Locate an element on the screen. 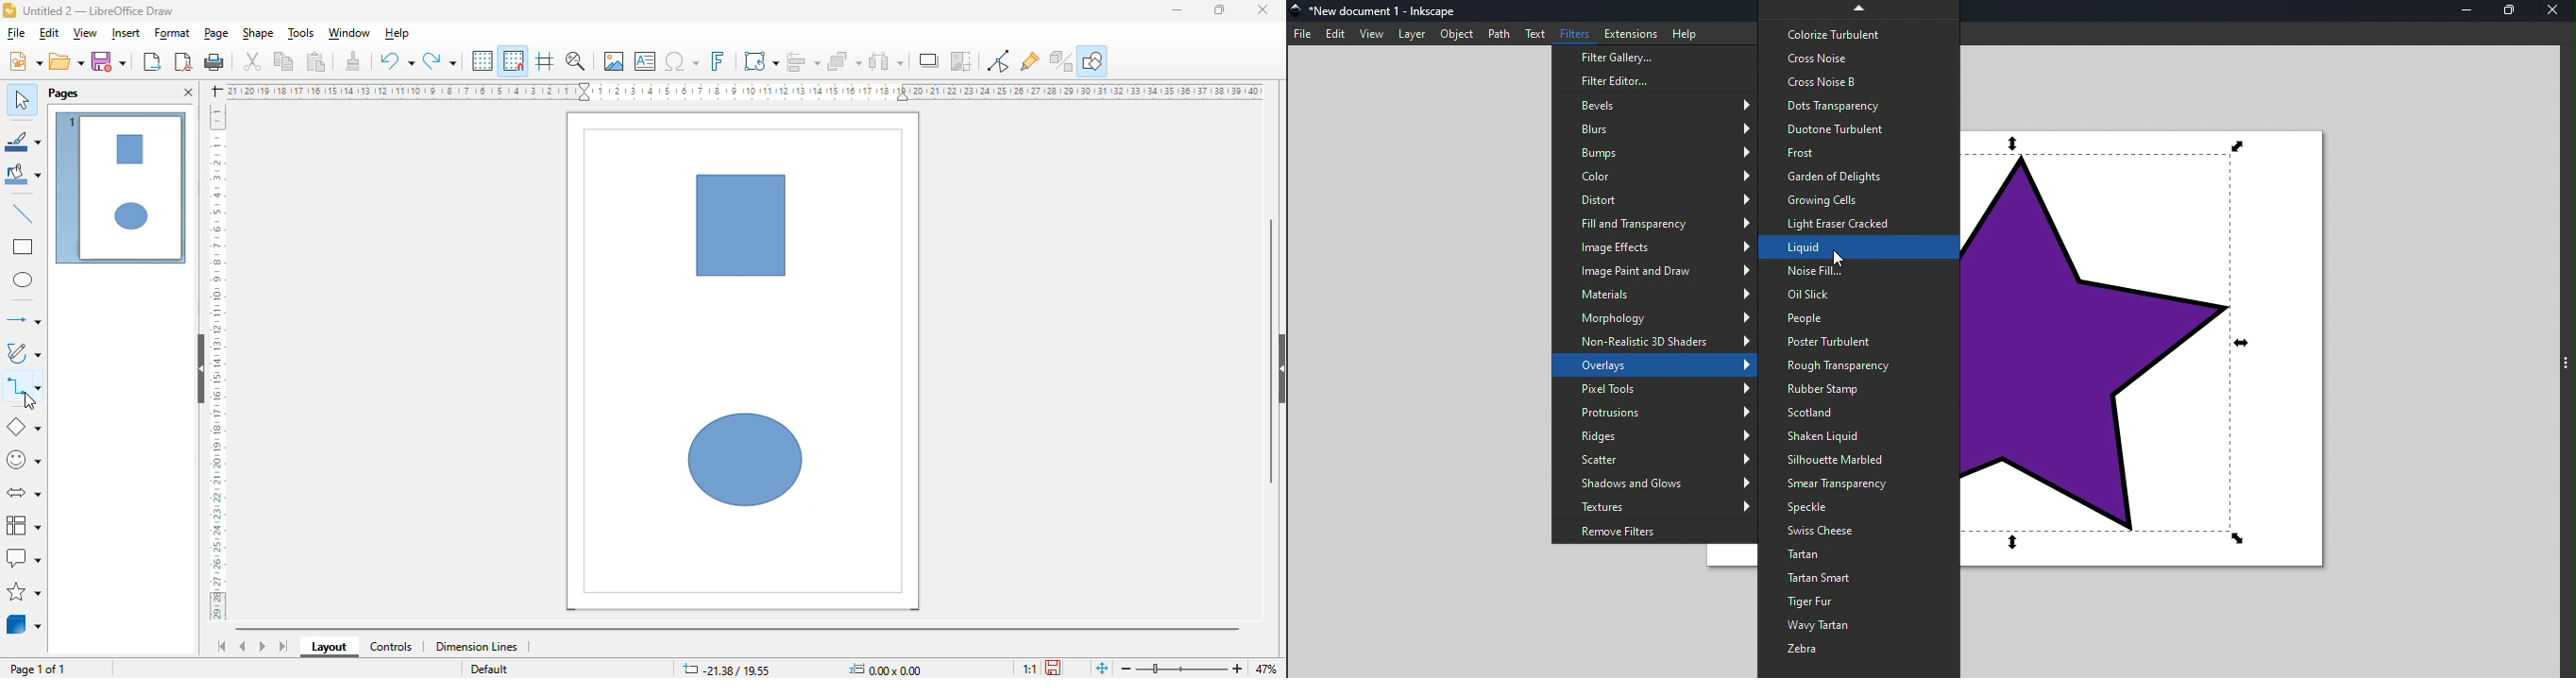 The image size is (2576, 700). show is located at coordinates (1278, 367).